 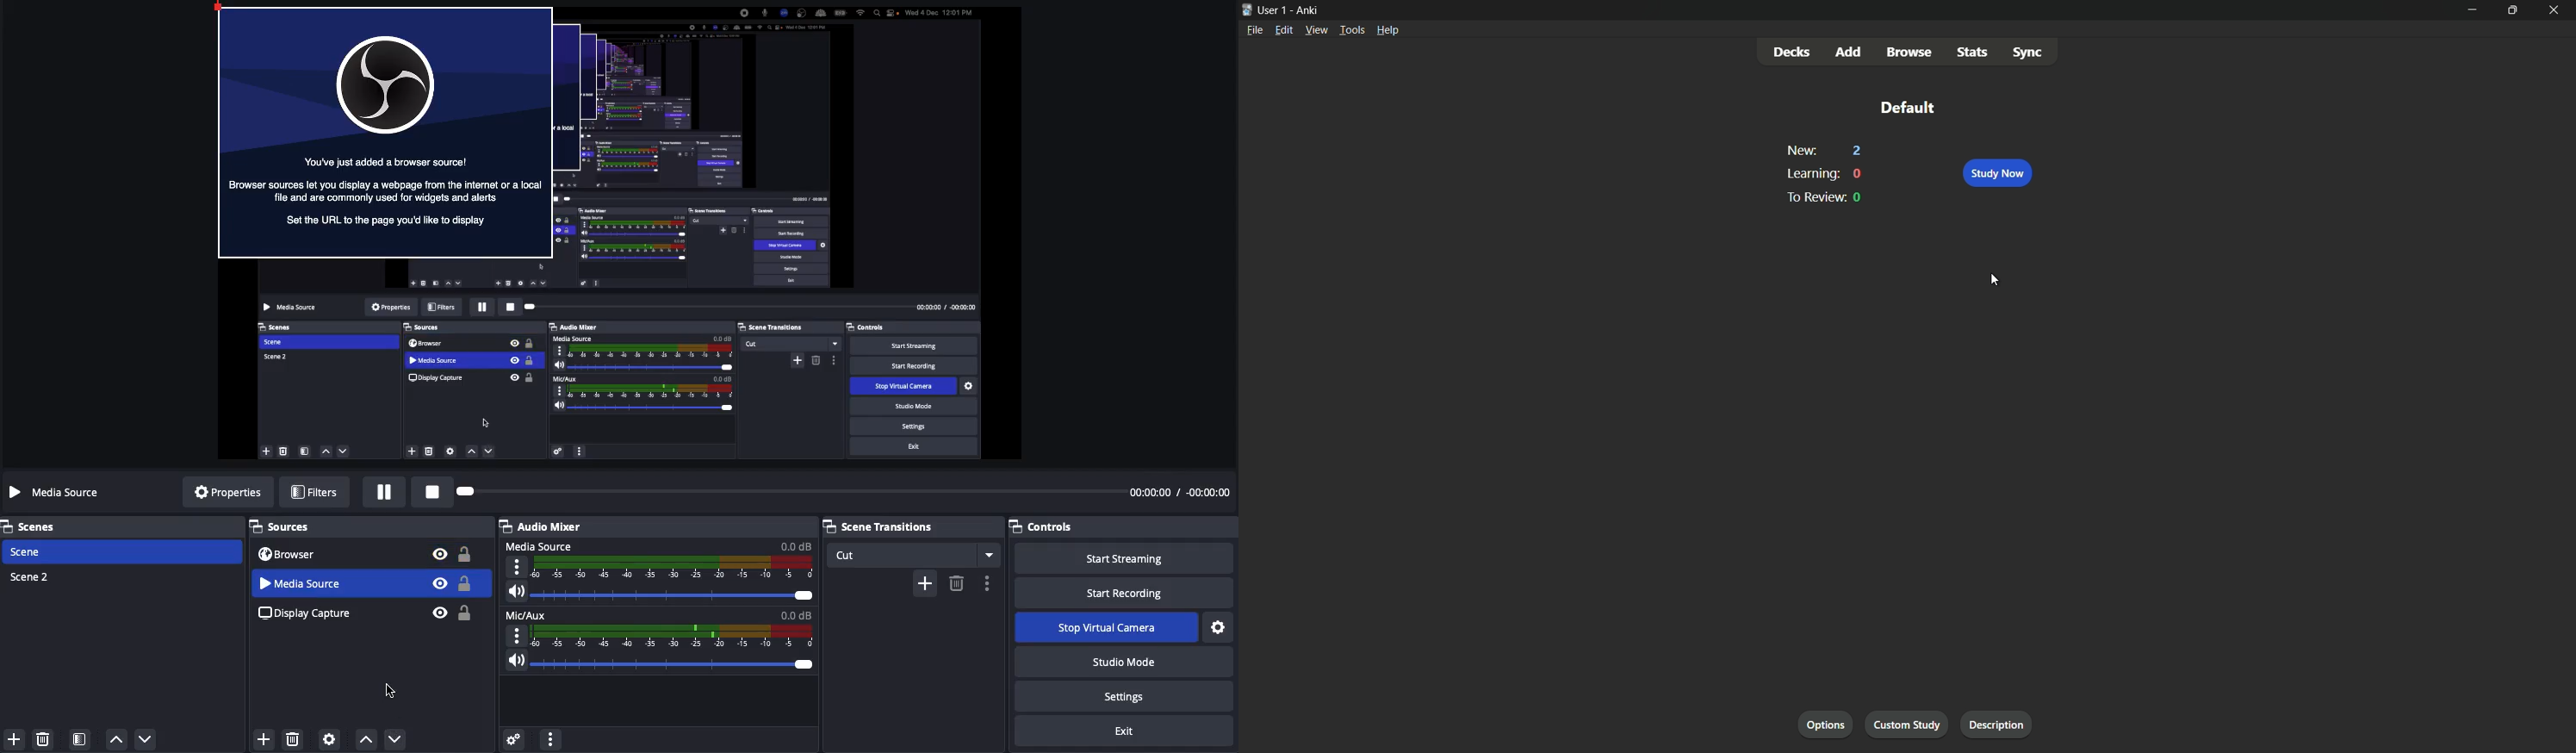 What do you see at coordinates (395, 739) in the screenshot?
I see `Click` at bounding box center [395, 739].